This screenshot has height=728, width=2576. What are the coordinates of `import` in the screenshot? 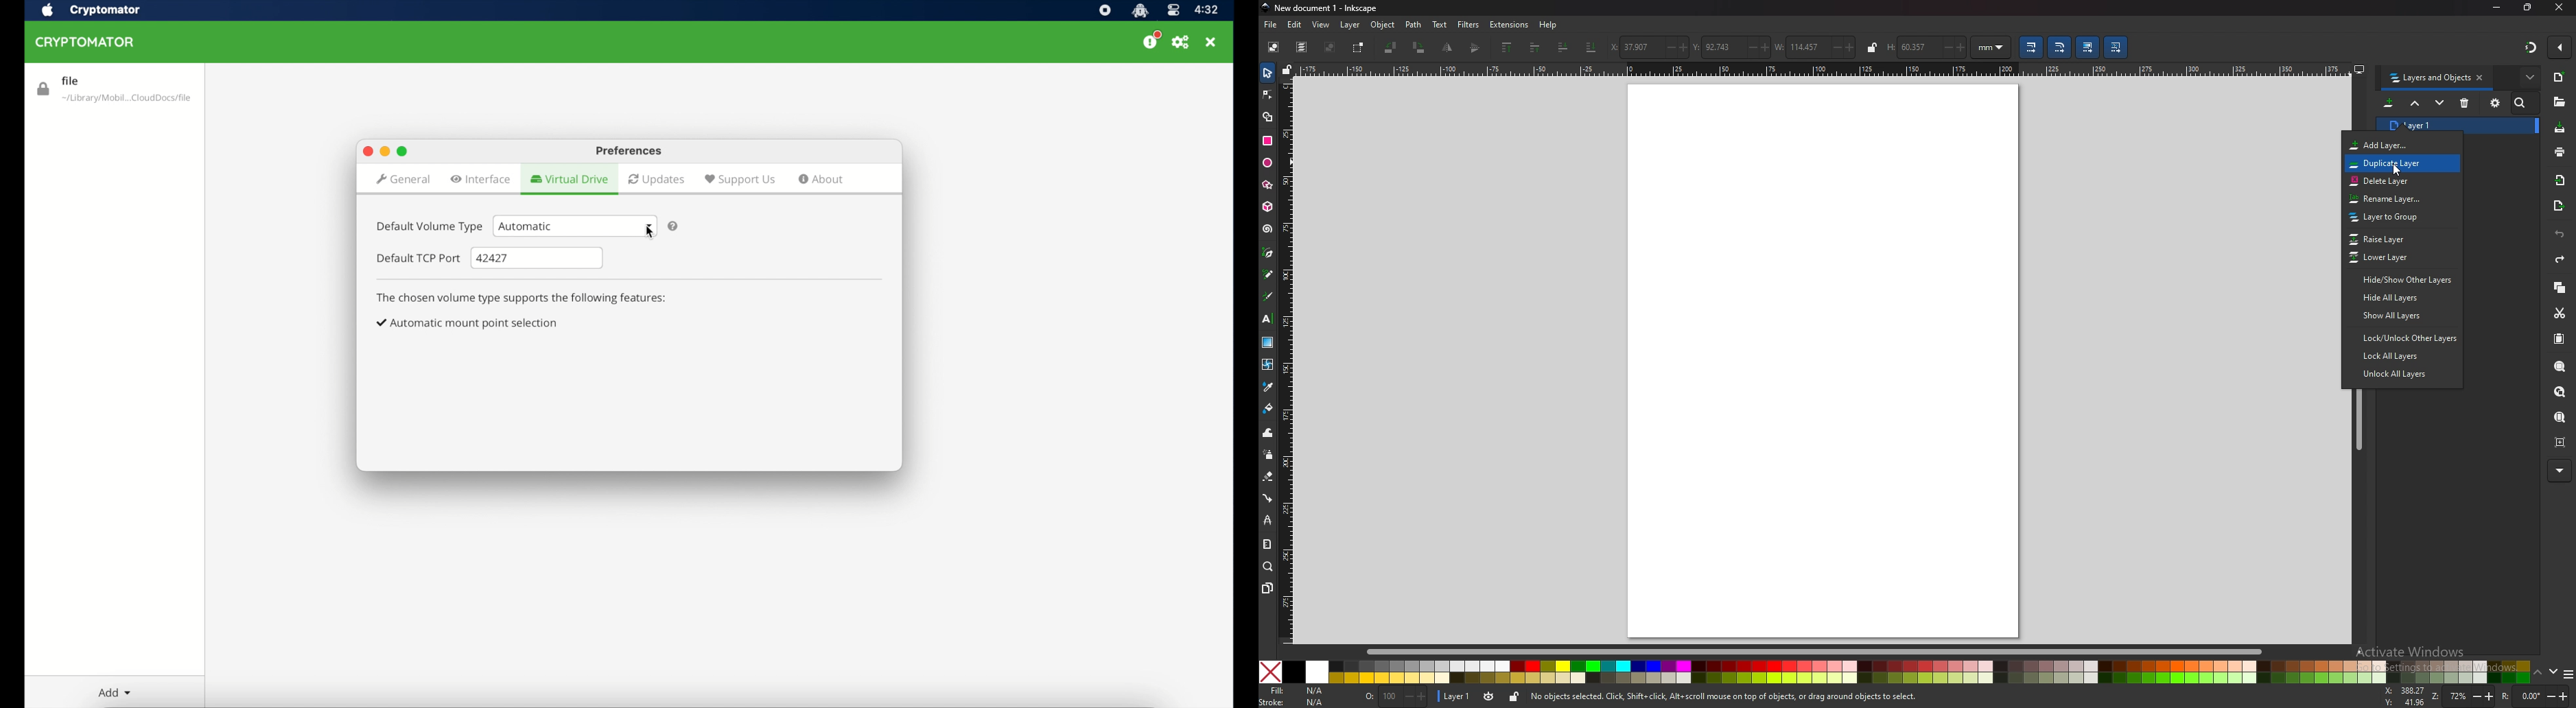 It's located at (2560, 180).